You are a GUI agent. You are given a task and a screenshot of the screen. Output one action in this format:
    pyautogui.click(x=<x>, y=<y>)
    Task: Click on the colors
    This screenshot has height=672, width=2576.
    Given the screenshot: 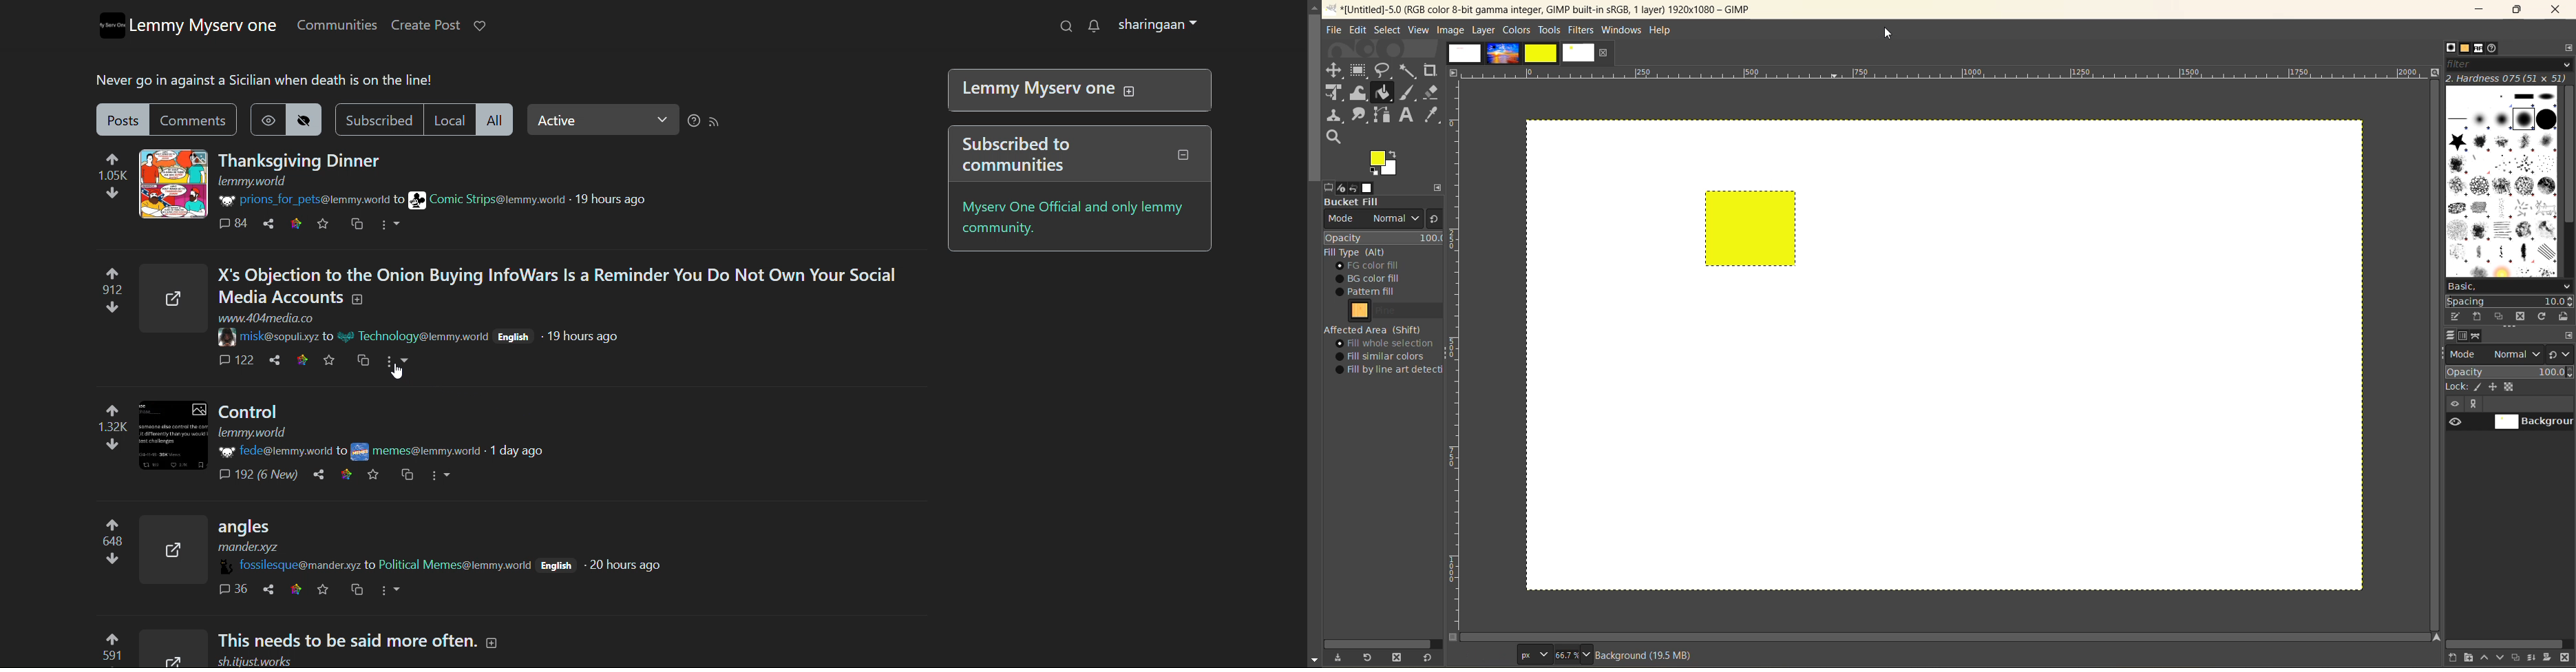 What is the action you would take?
    pyautogui.click(x=1518, y=31)
    